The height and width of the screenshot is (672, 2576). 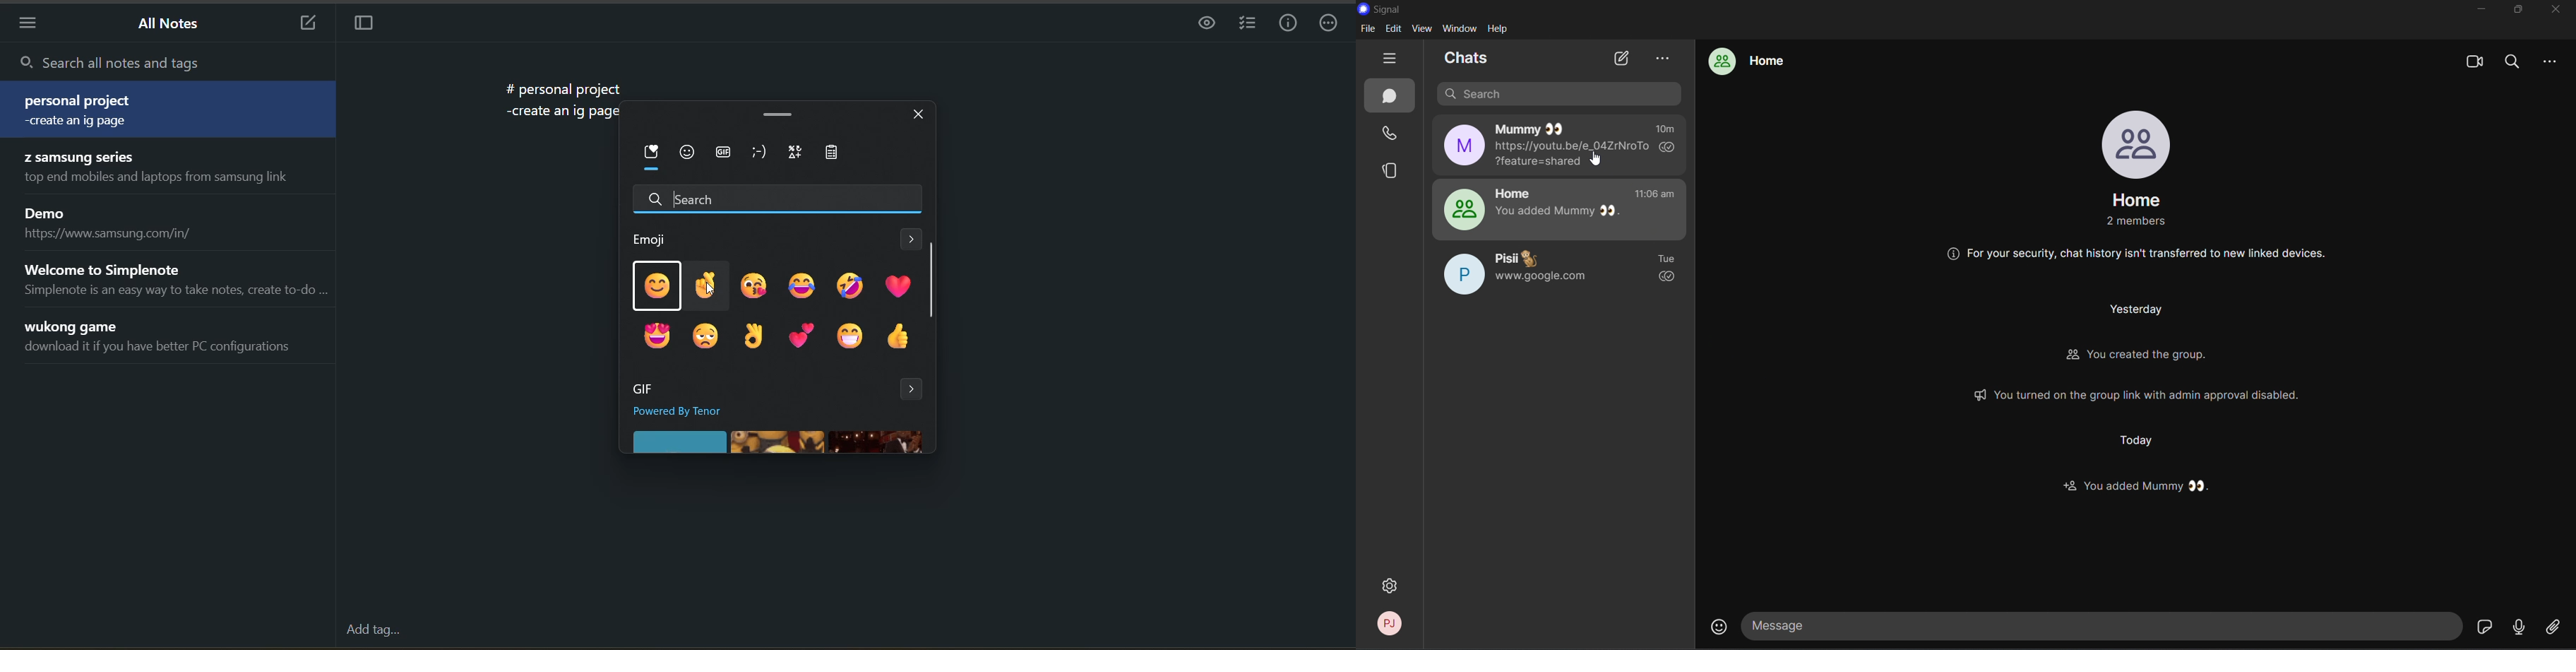 What do you see at coordinates (2140, 254) in the screenshot?
I see `for your security, chat history isn't transferred to new linked devices.` at bounding box center [2140, 254].